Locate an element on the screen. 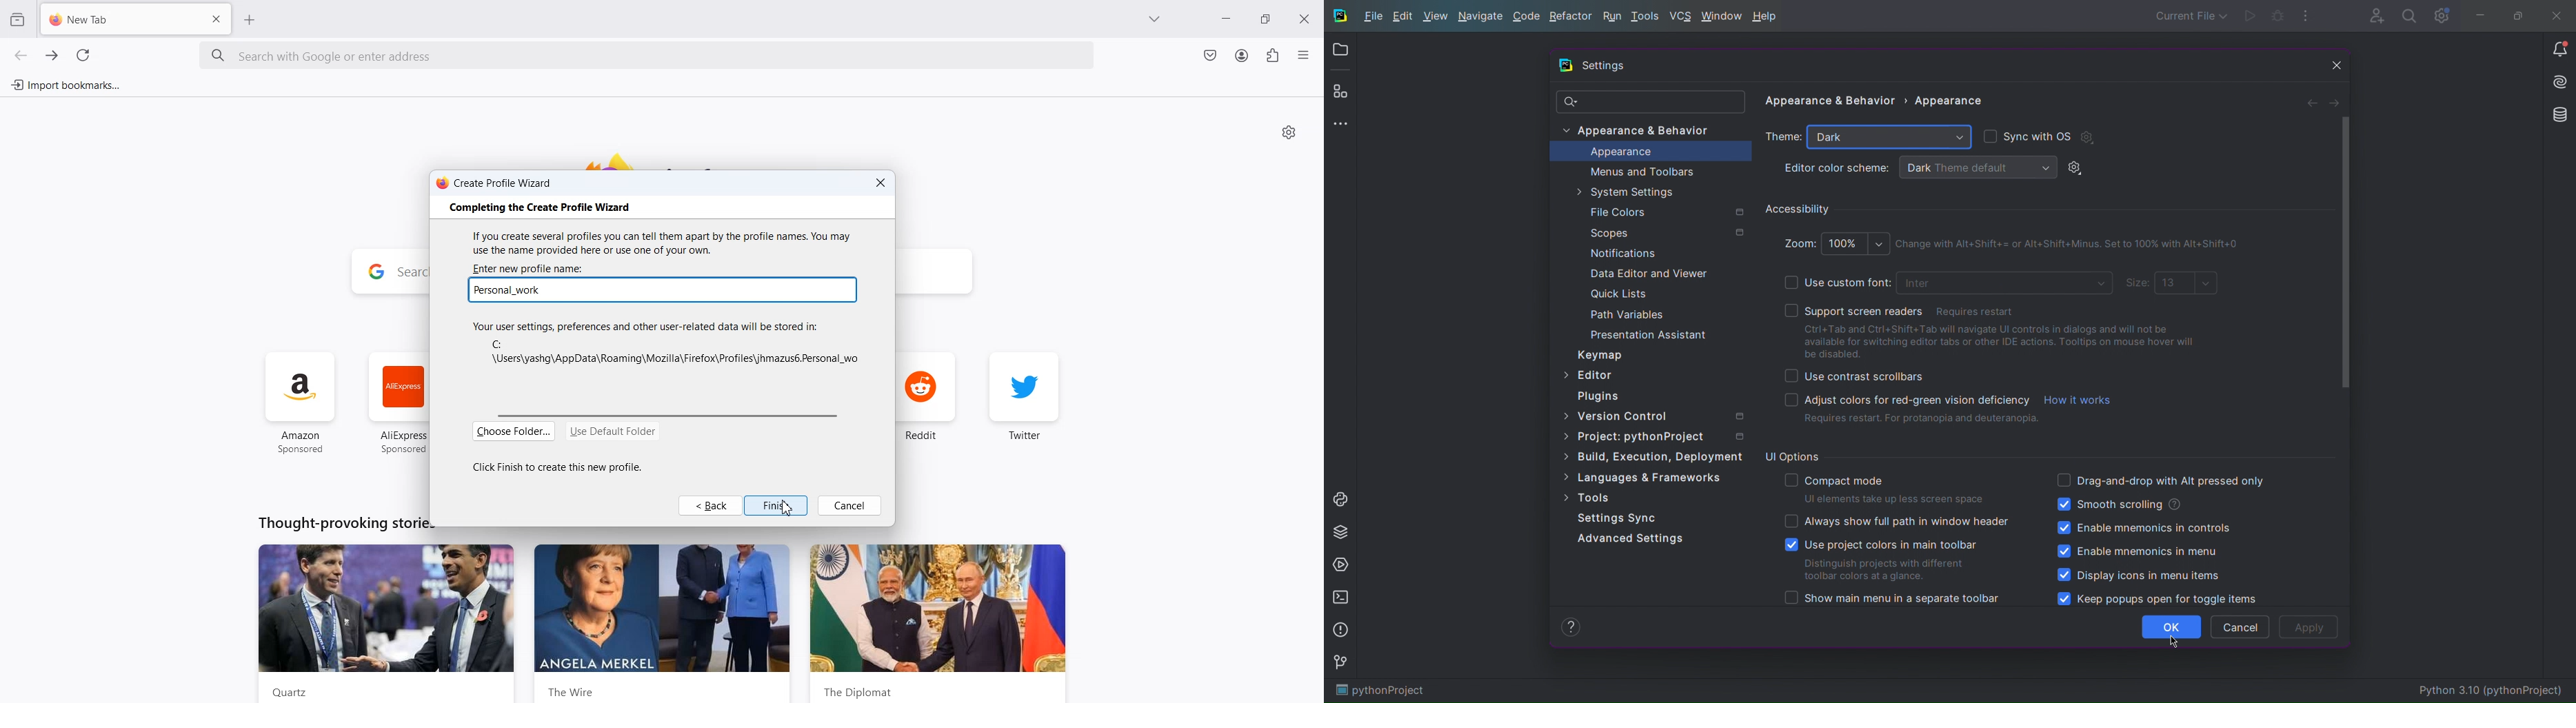 This screenshot has width=2576, height=728. Click Finish to create this new profile. is located at coordinates (554, 468).